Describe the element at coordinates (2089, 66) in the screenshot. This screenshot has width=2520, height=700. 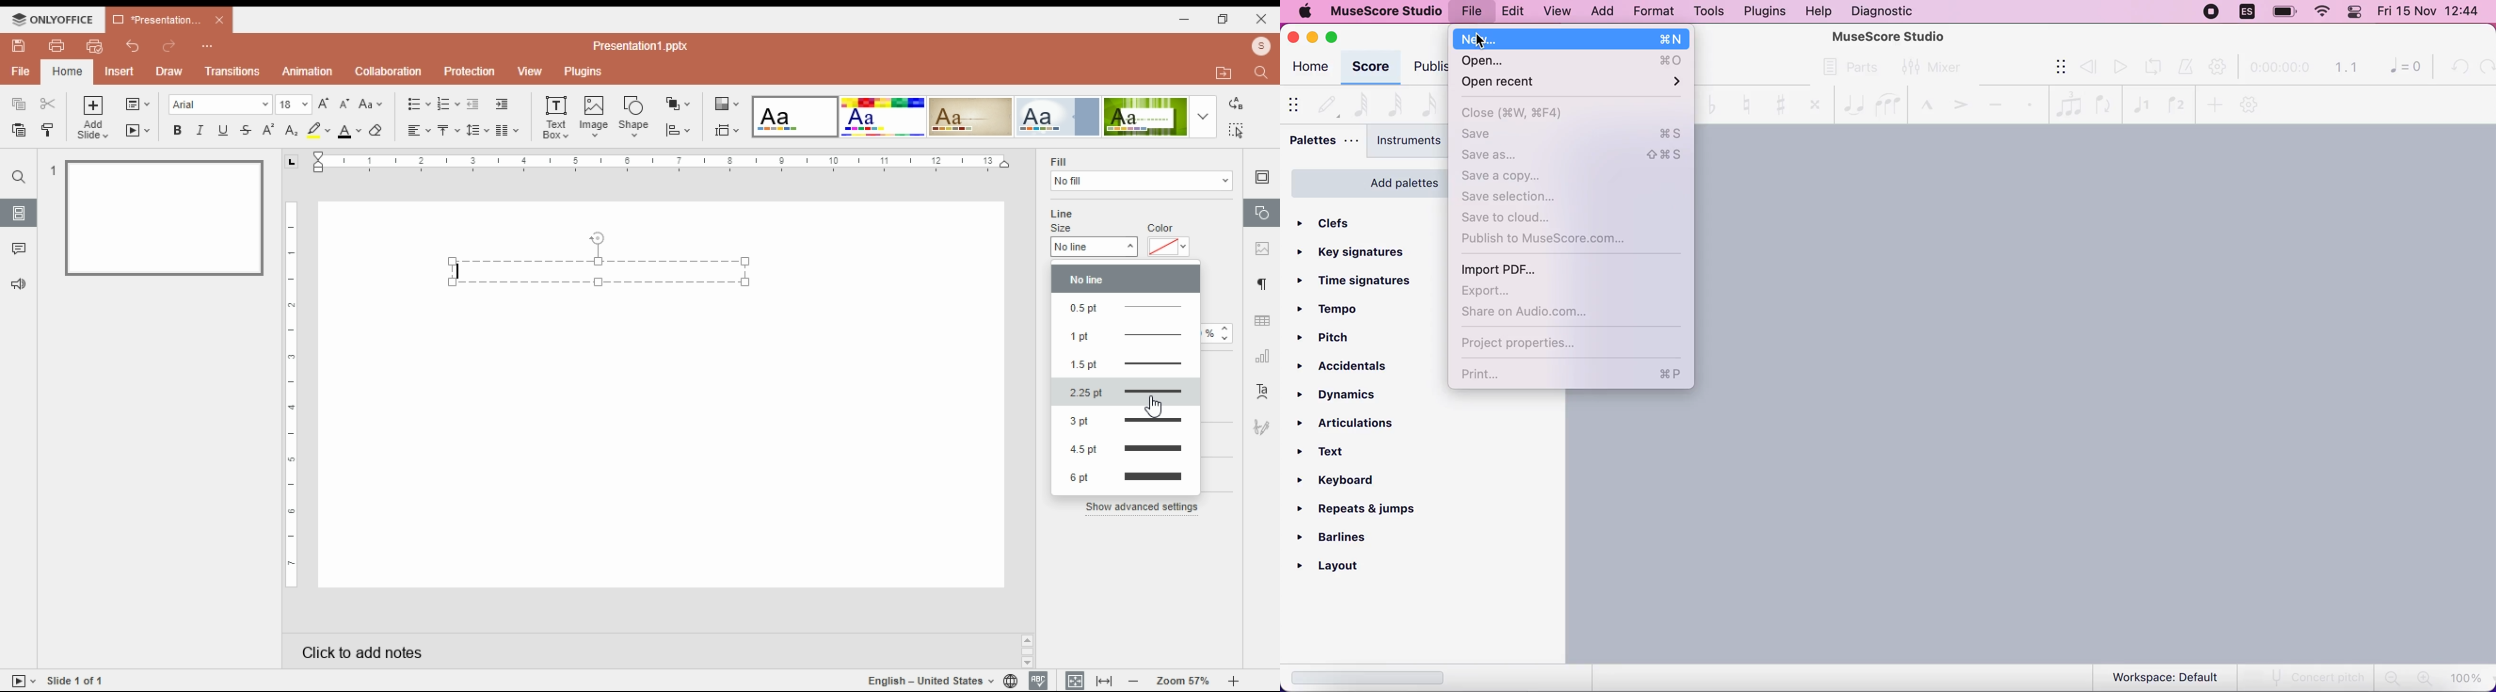
I see `review` at that location.